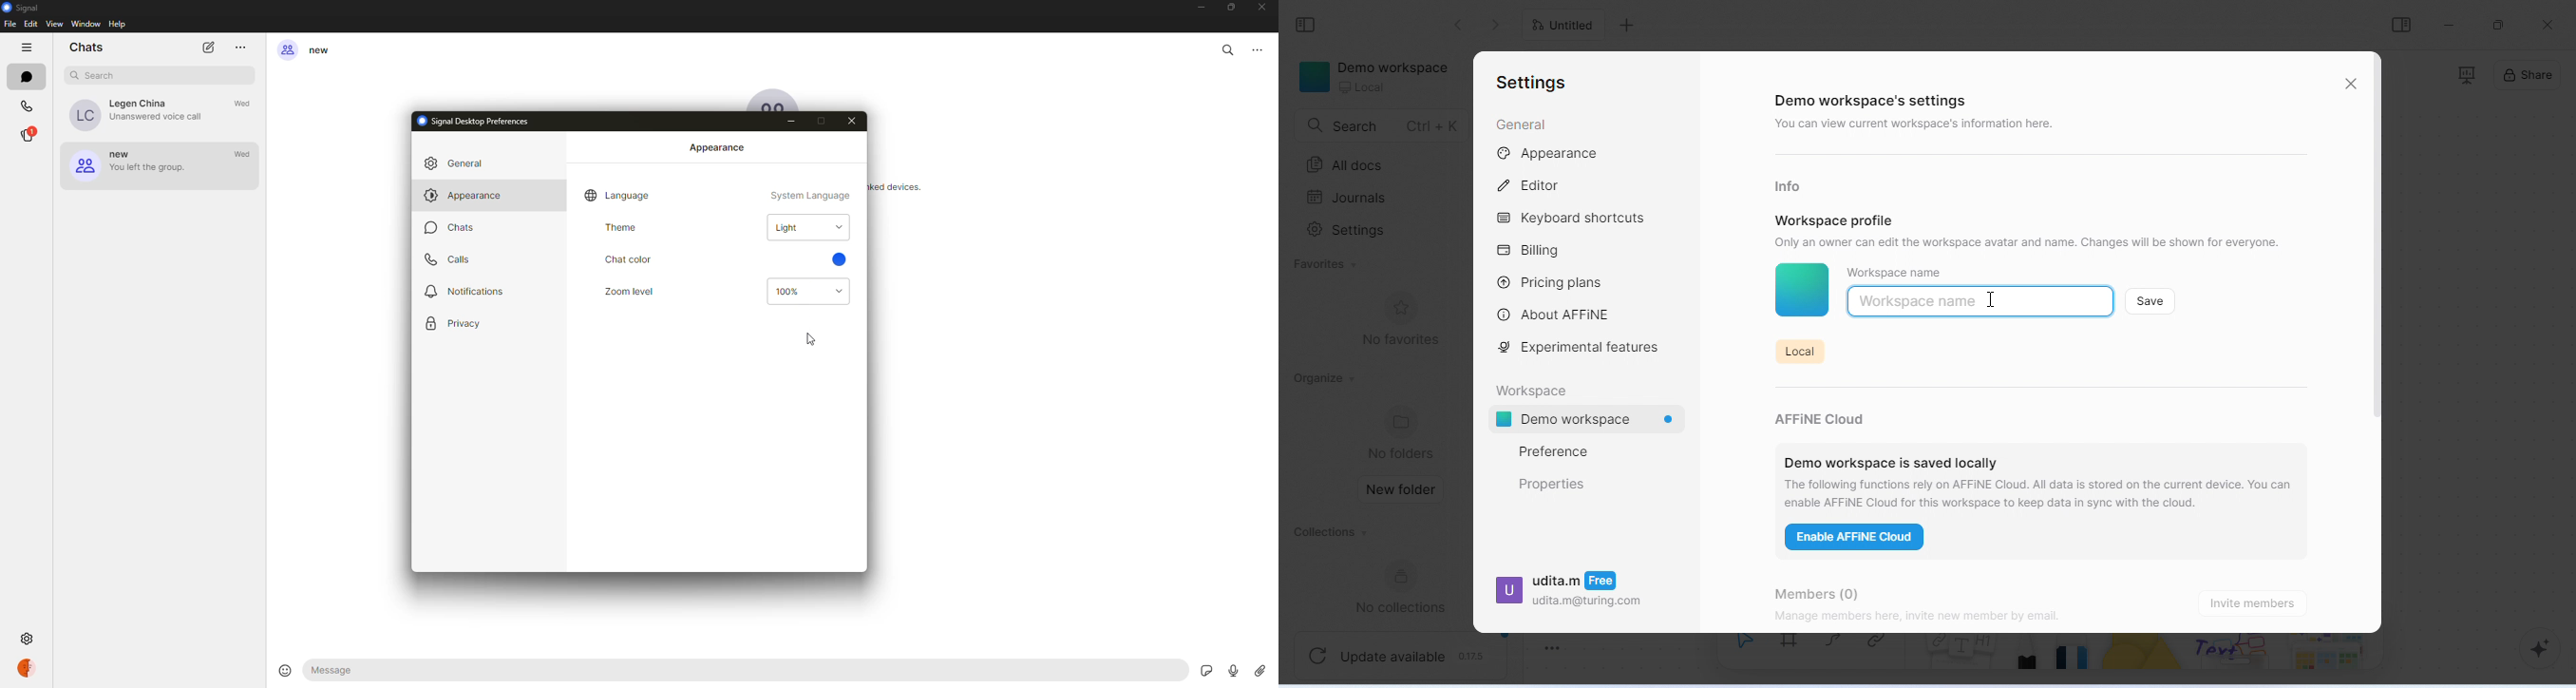  I want to click on share, so click(2529, 77).